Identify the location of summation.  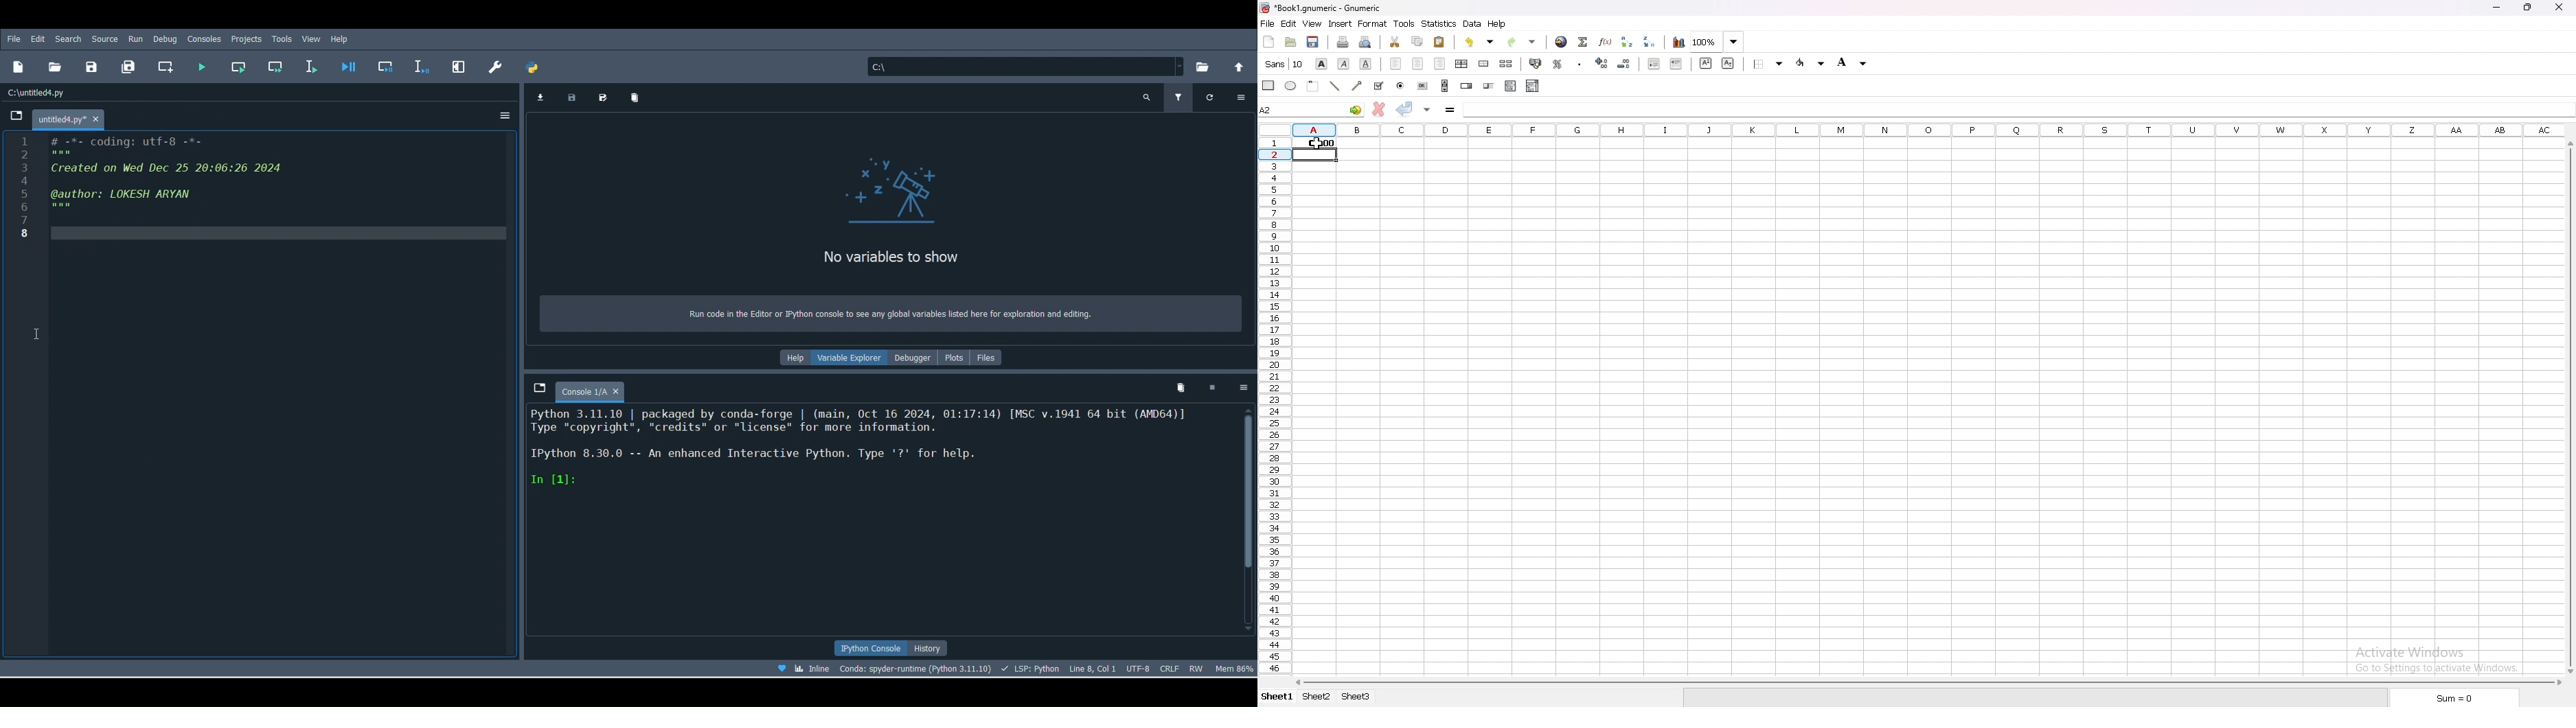
(1582, 42).